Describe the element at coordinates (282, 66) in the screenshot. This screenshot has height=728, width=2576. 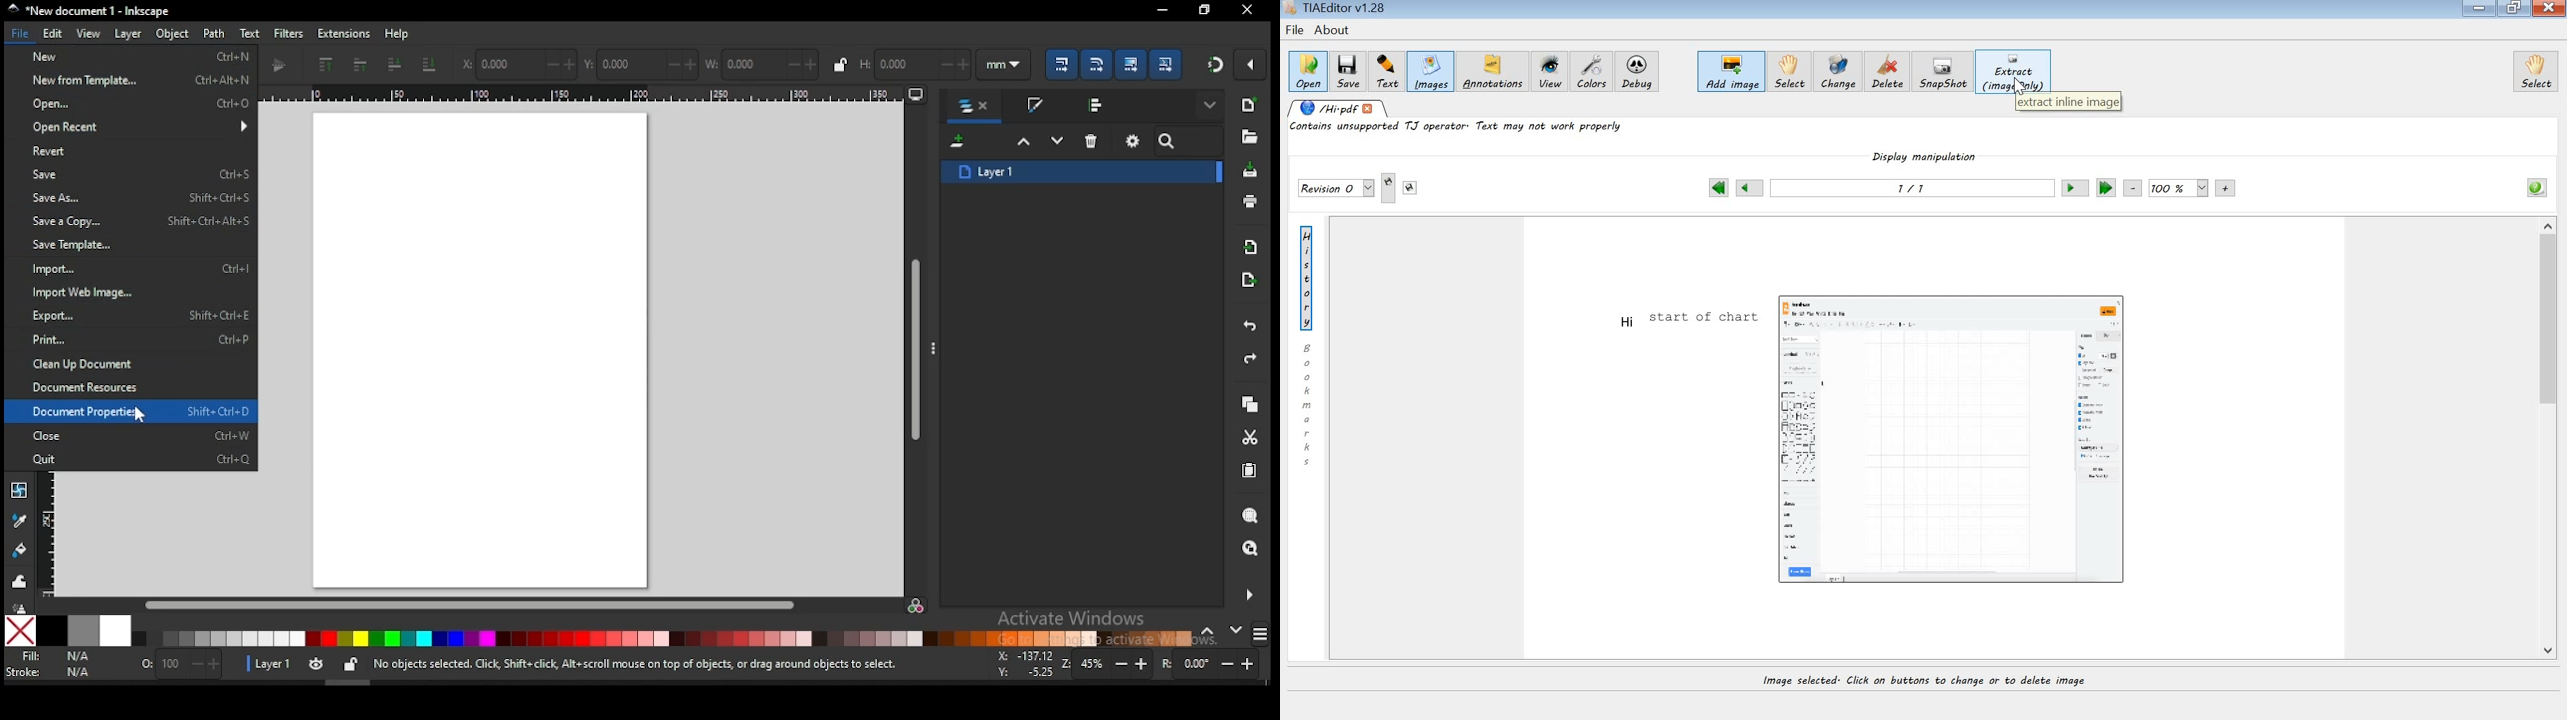
I see `object flip vertical` at that location.